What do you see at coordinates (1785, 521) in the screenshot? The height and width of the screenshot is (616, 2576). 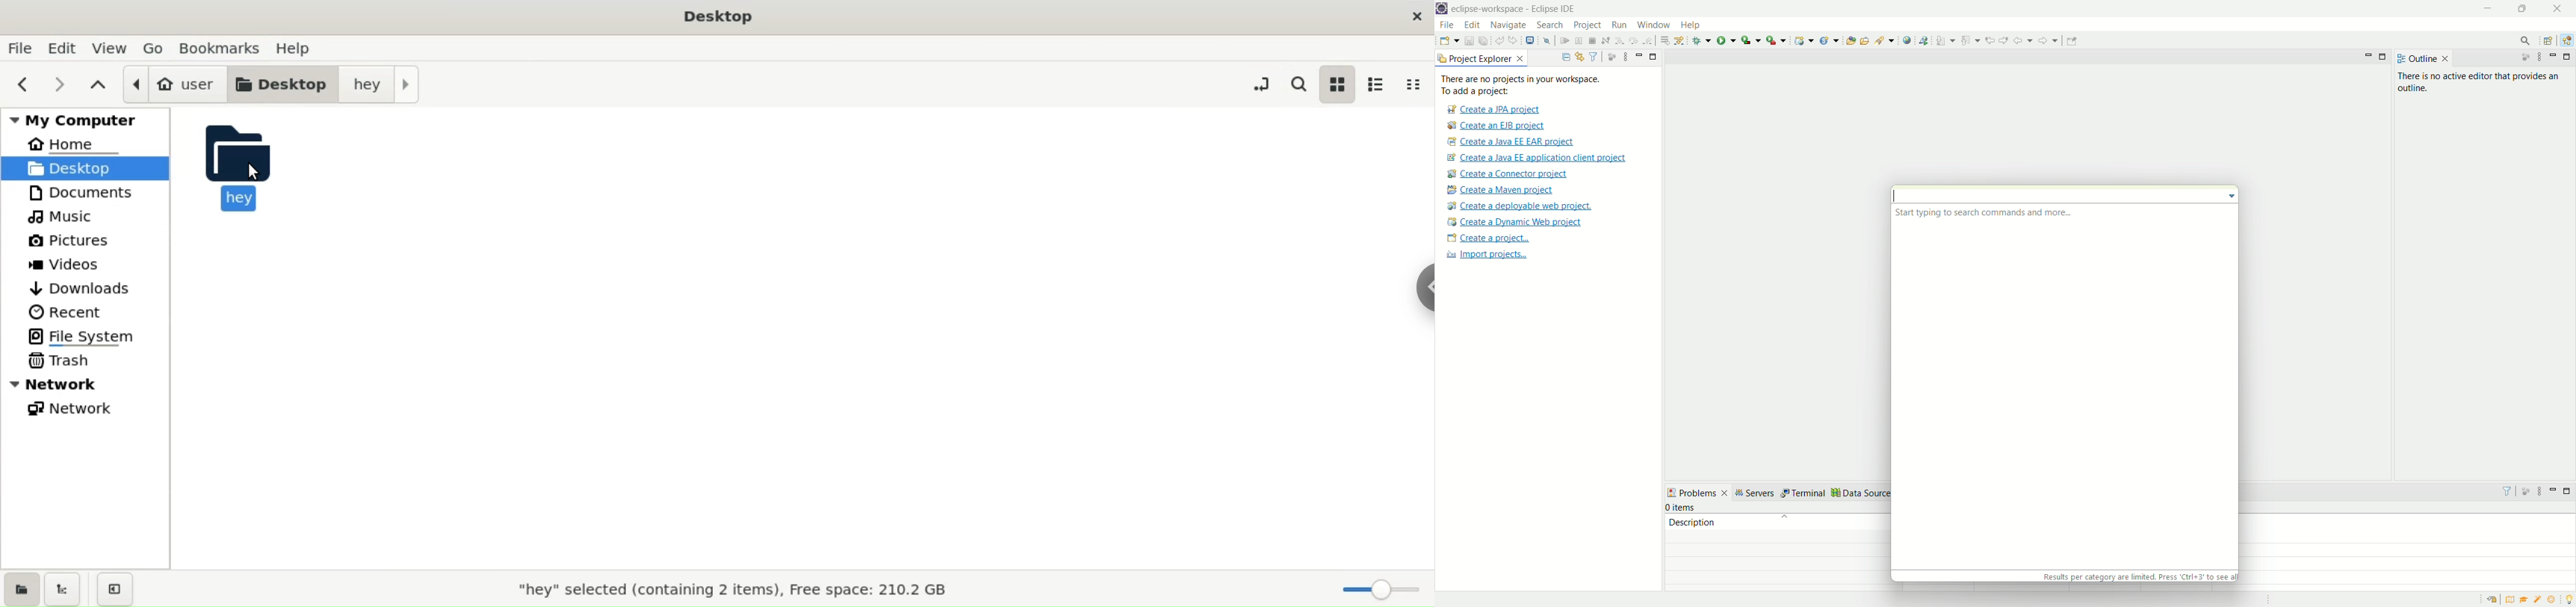 I see `description` at bounding box center [1785, 521].